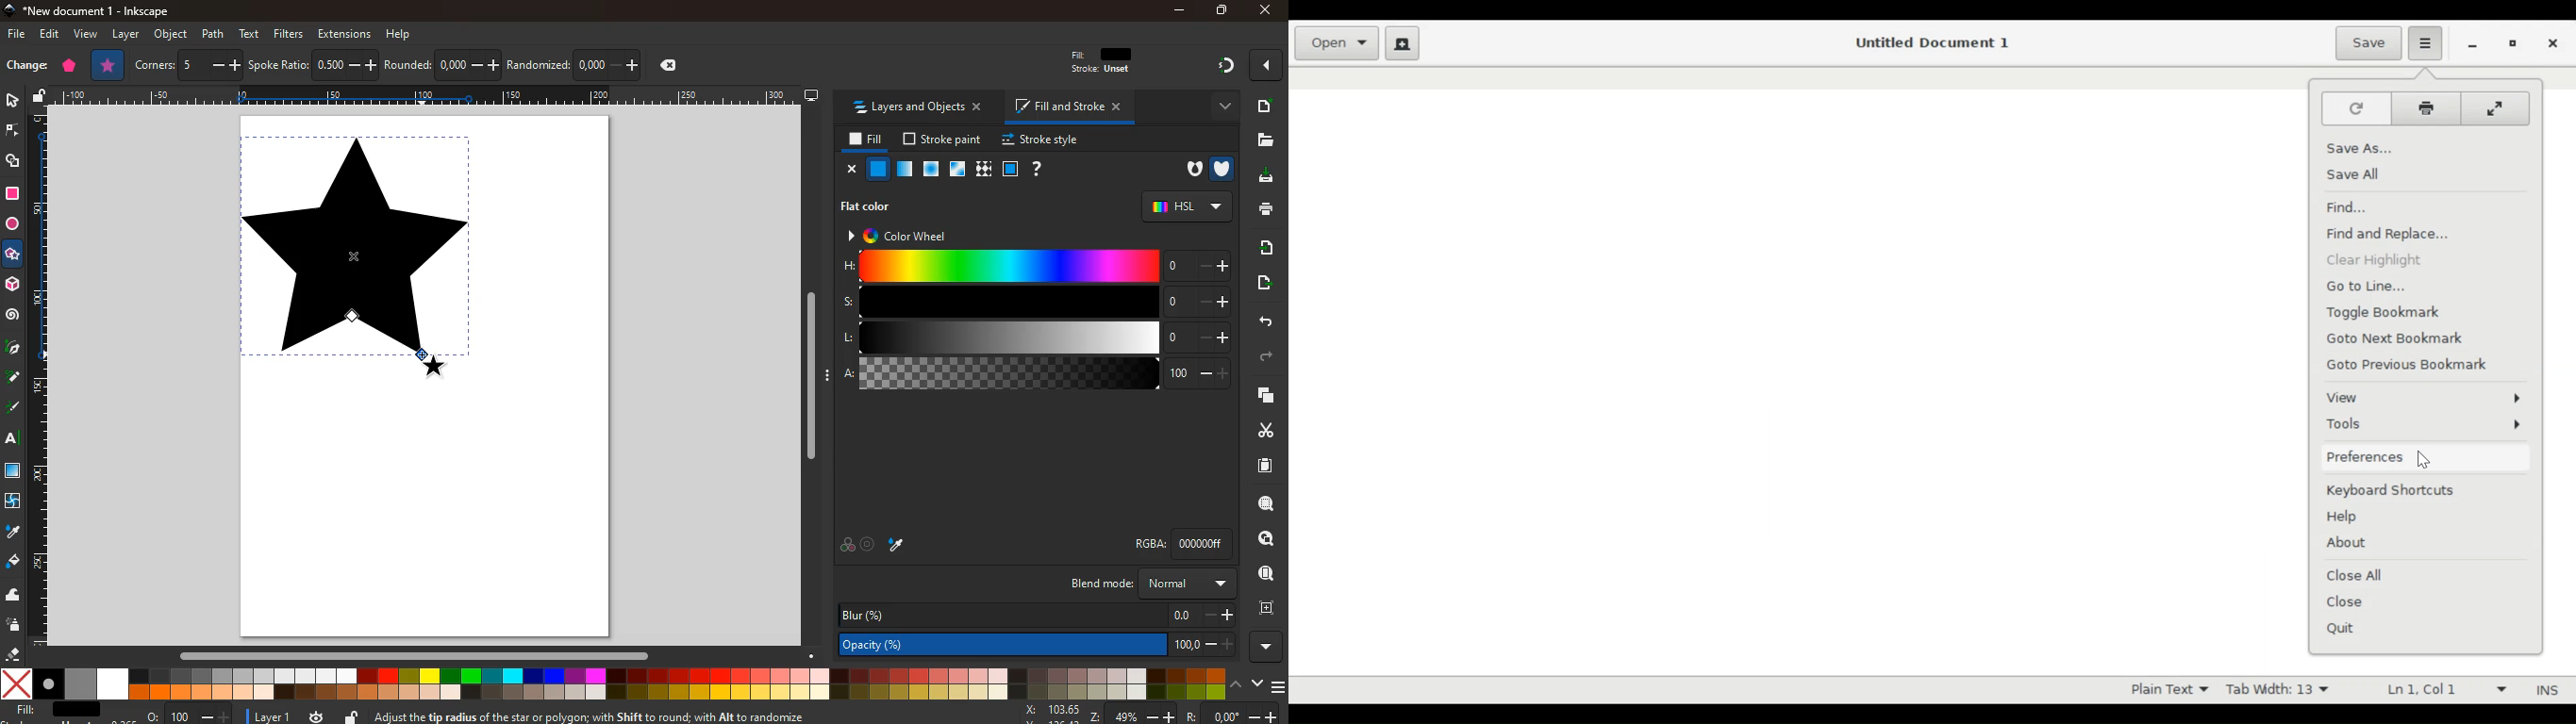 The width and height of the screenshot is (2576, 728). Describe the element at coordinates (1042, 169) in the screenshot. I see `help` at that location.